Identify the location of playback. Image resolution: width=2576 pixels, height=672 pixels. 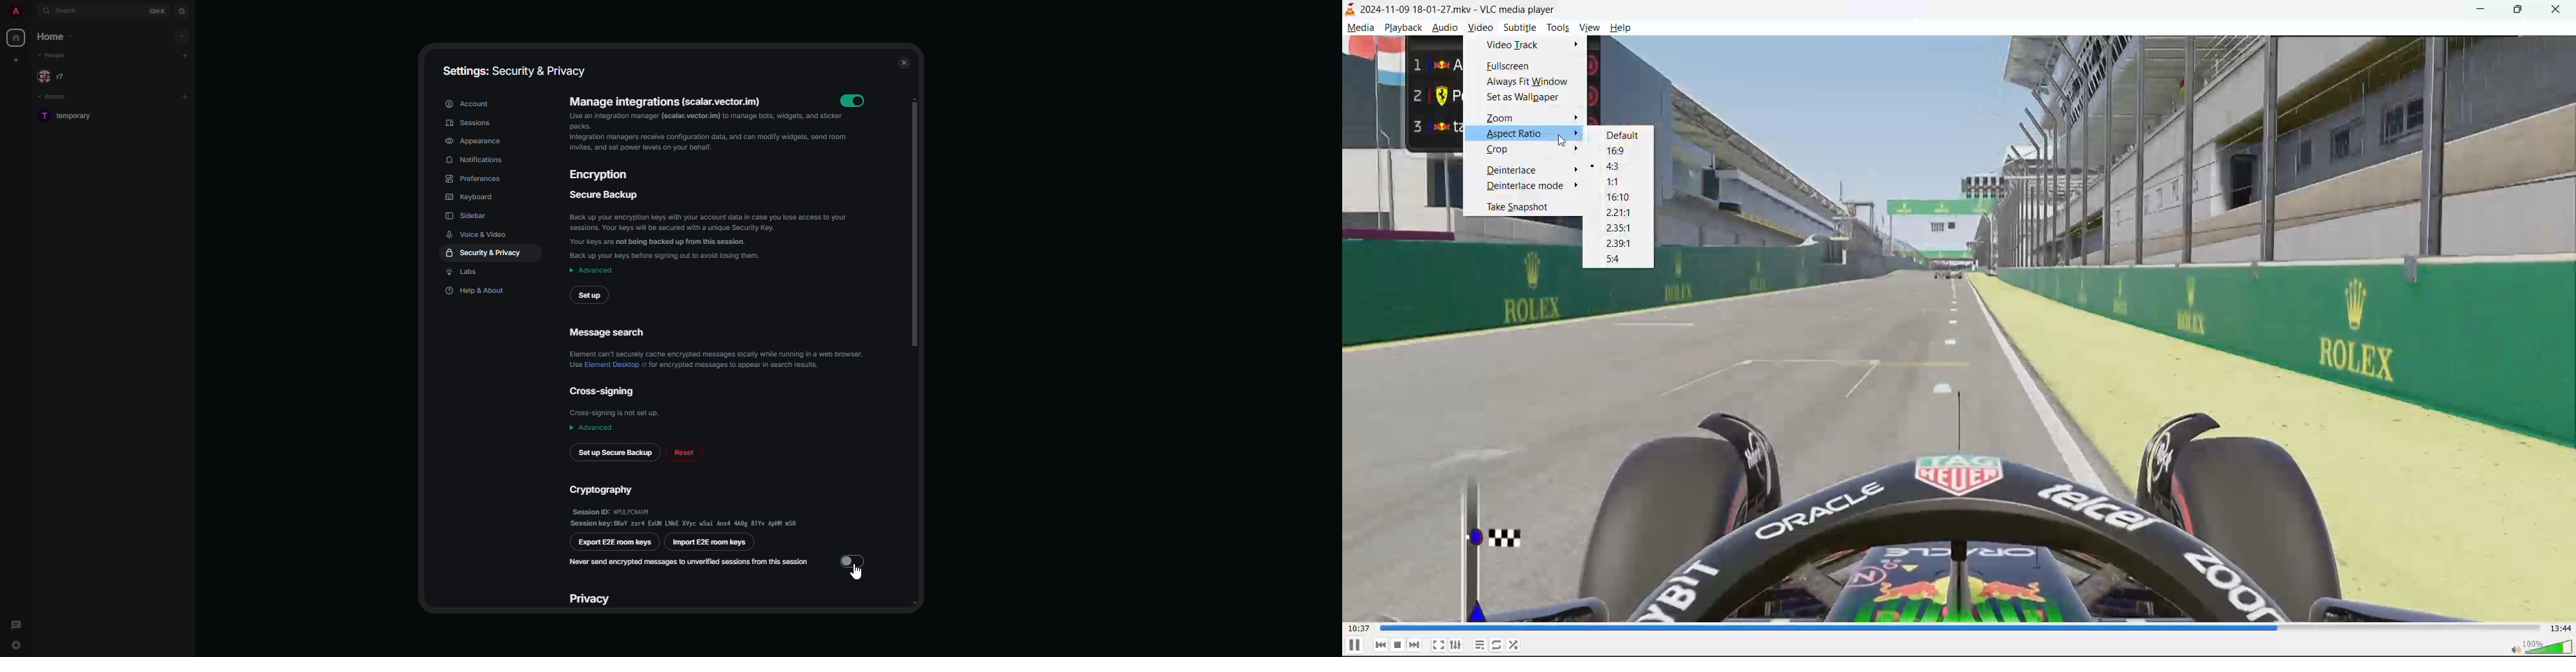
(1402, 29).